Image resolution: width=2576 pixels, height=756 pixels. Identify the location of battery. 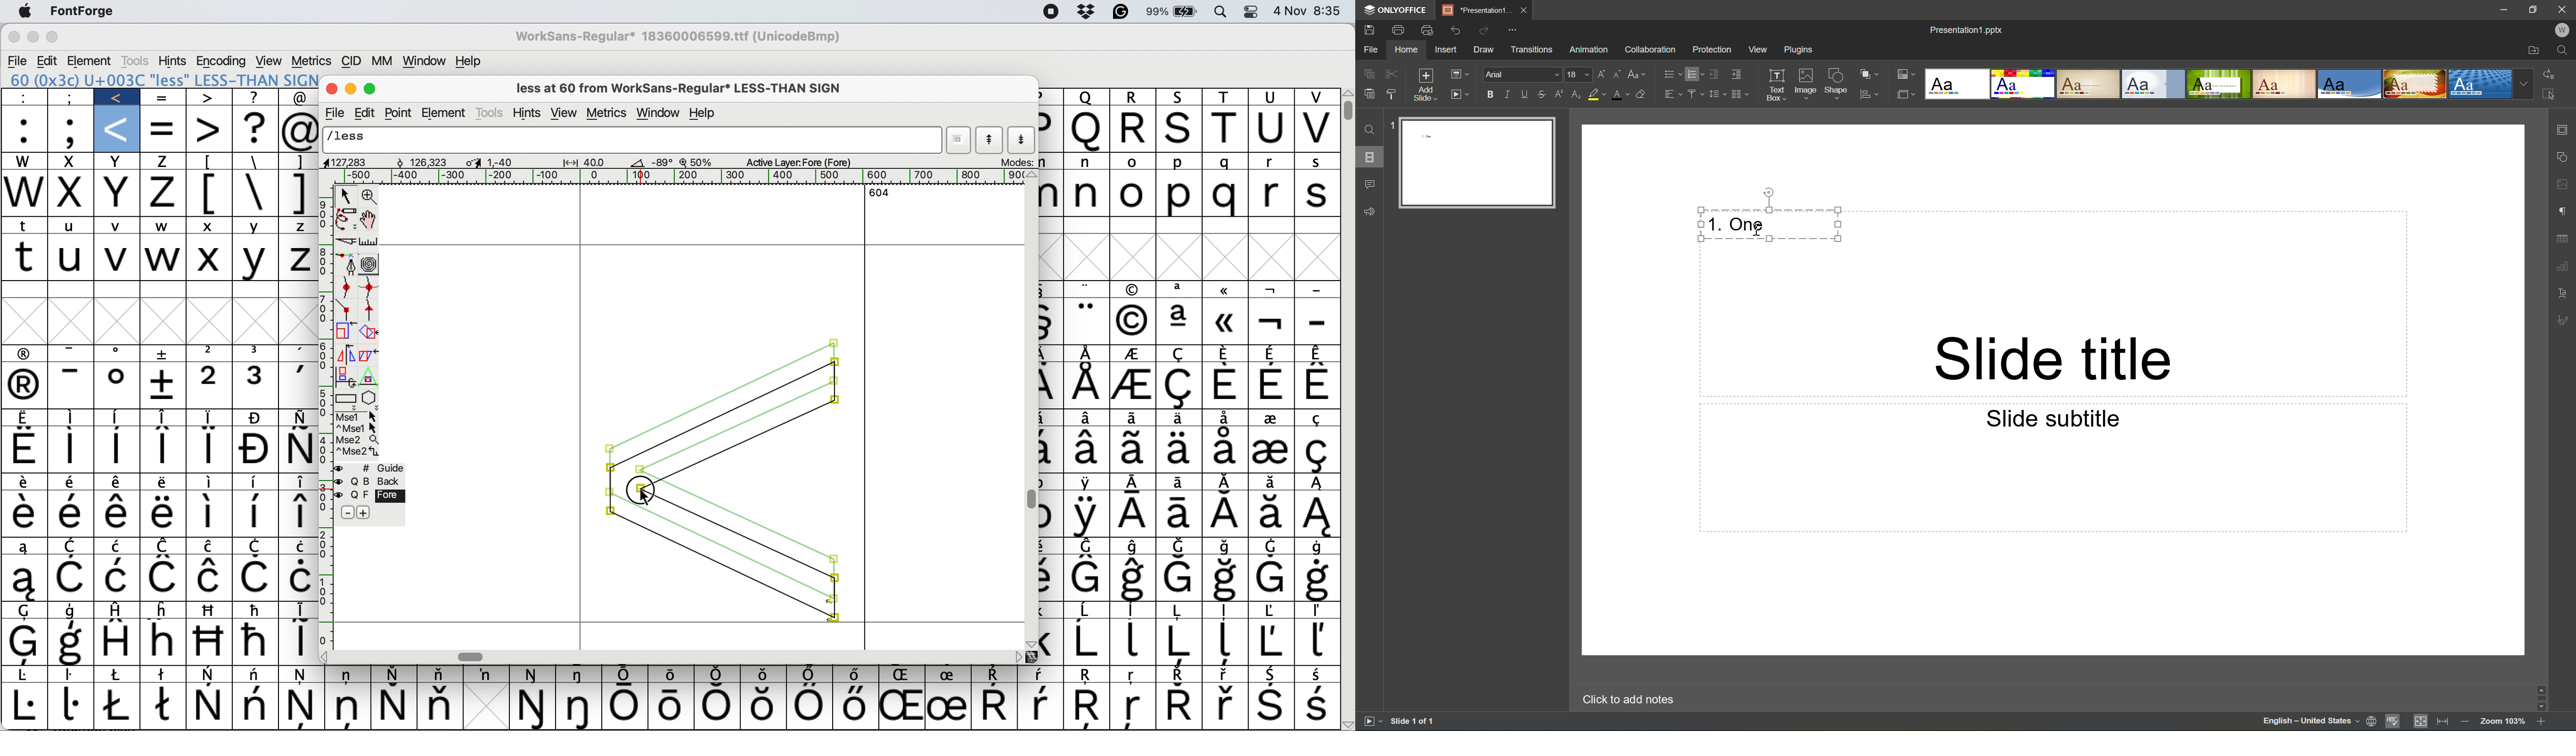
(1172, 11).